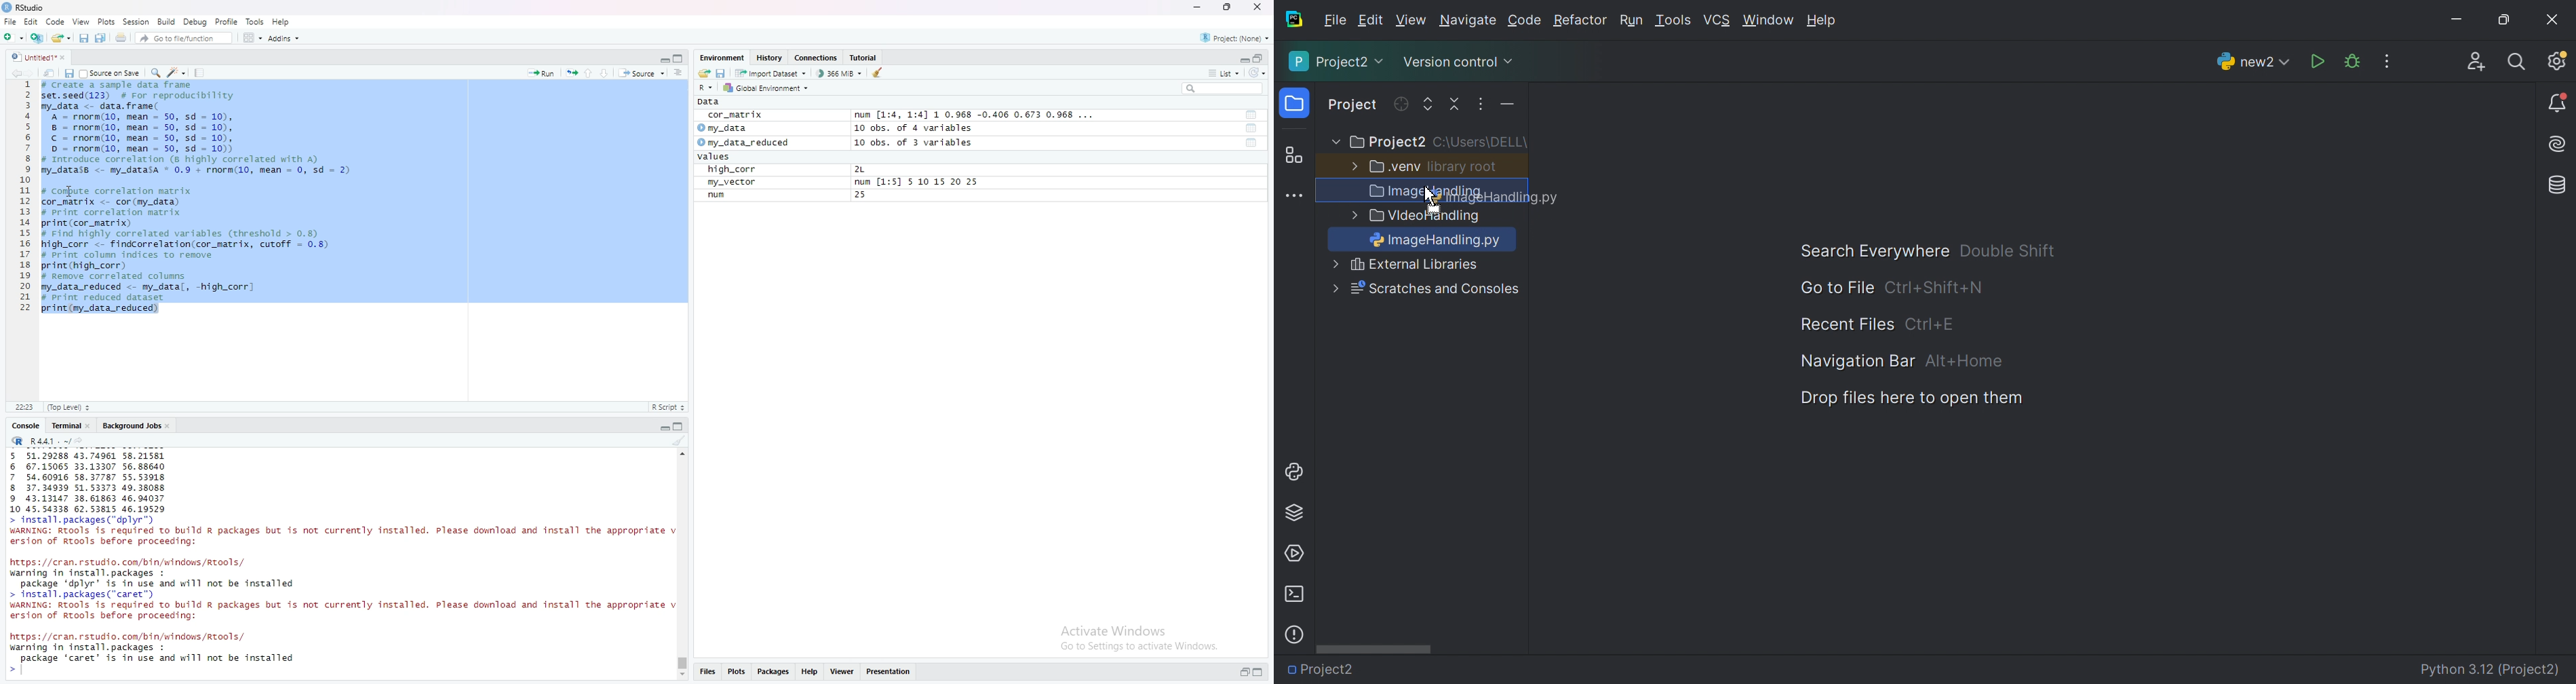 The width and height of the screenshot is (2576, 700). I want to click on PyCharm icon, so click(1293, 20).